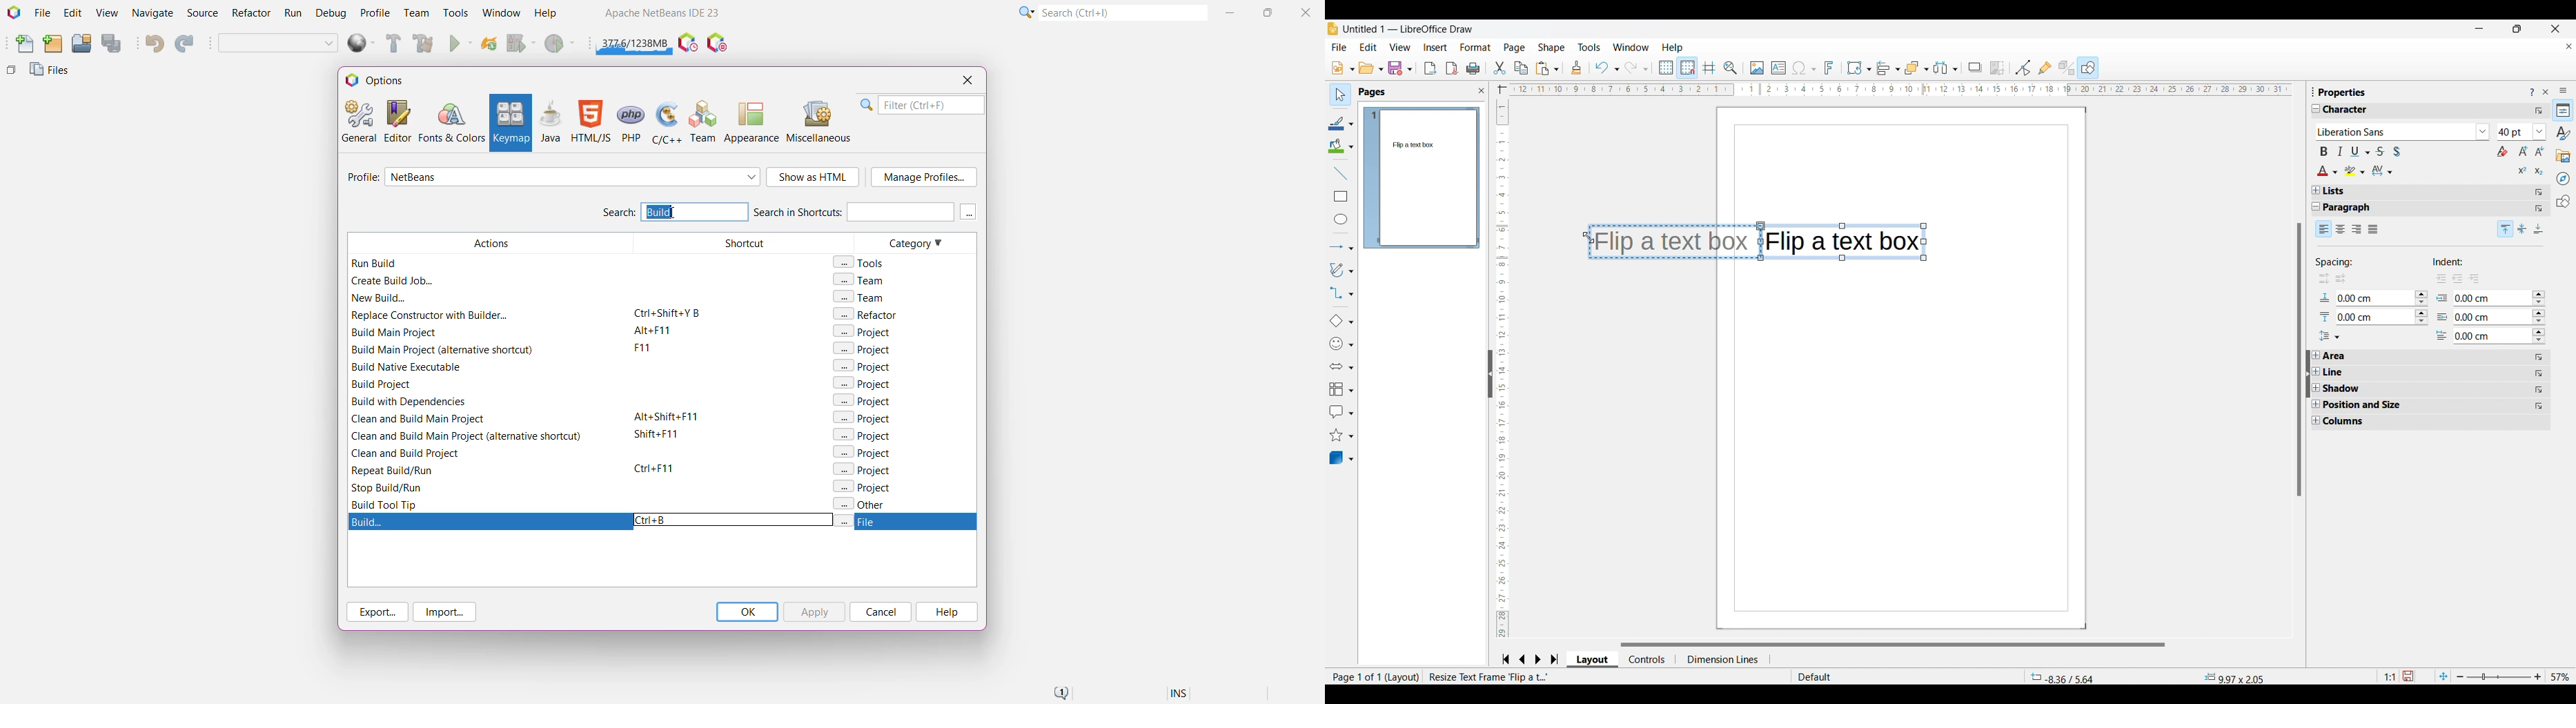  Describe the element at coordinates (1829, 68) in the screenshot. I see `Insert fontwork text` at that location.